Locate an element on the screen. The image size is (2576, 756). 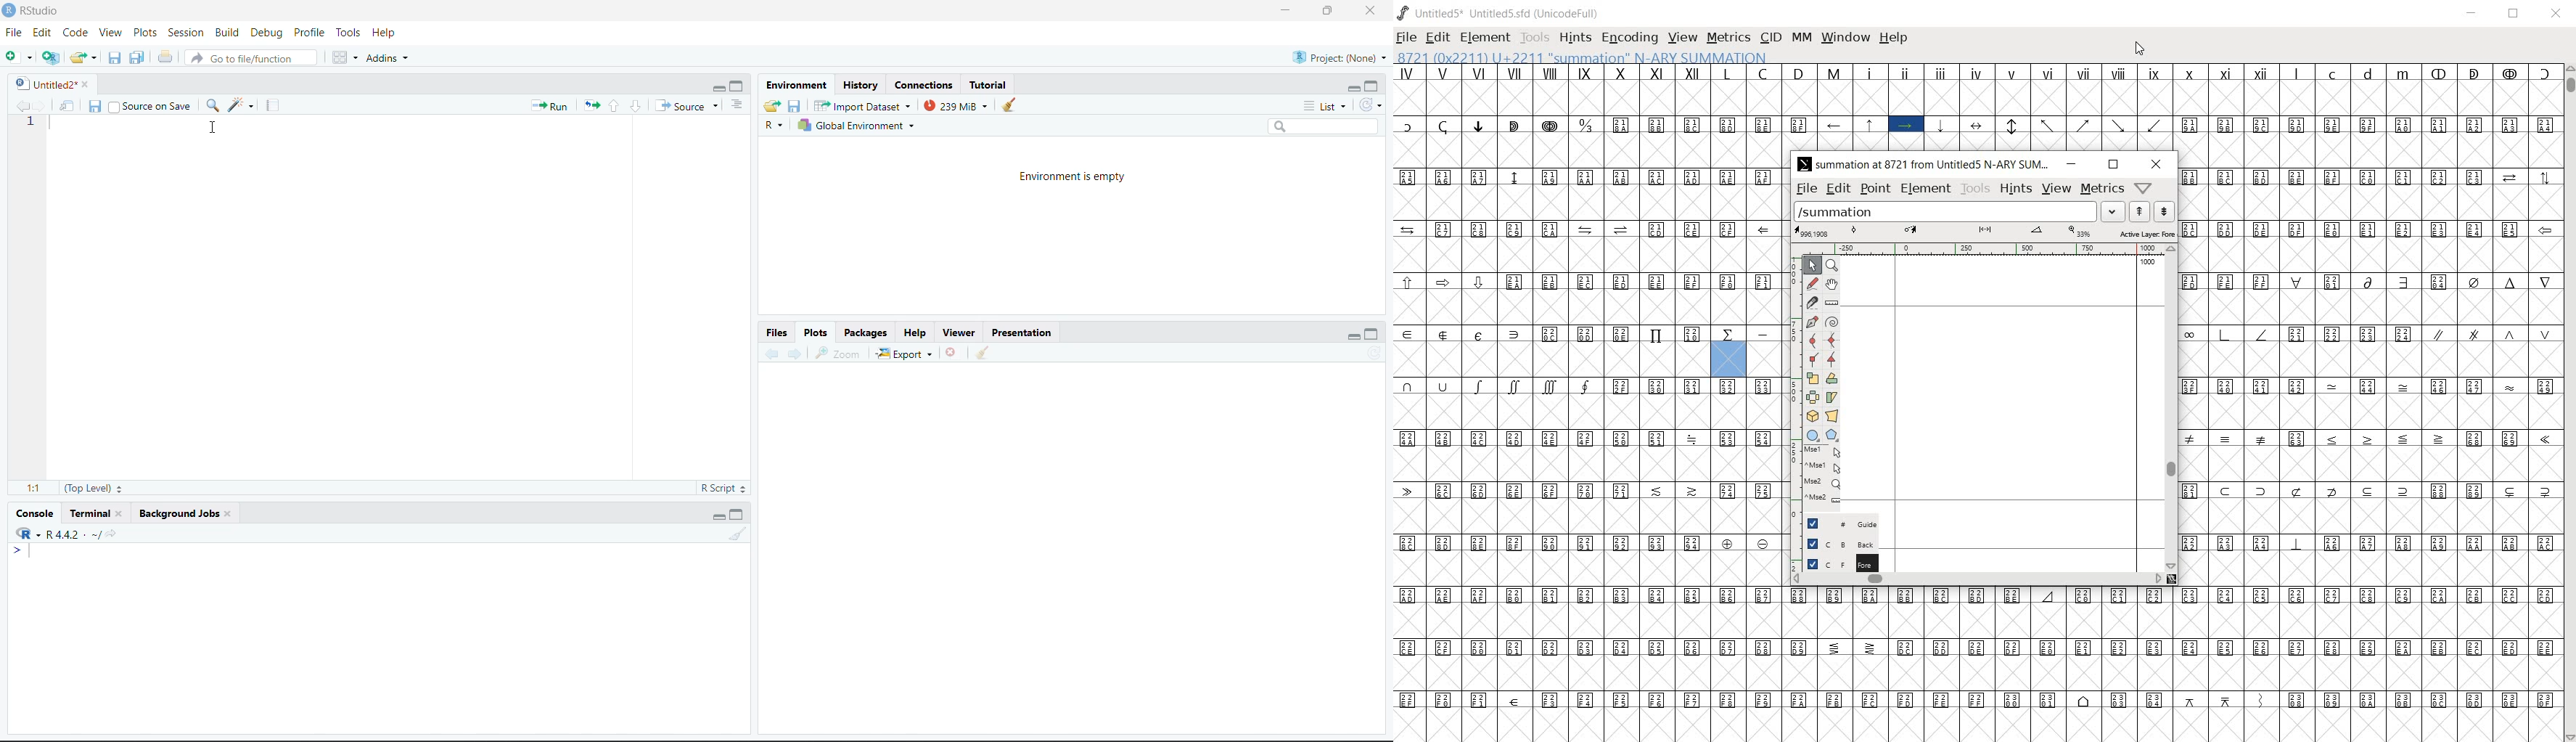
Go to file/function is located at coordinates (251, 56).